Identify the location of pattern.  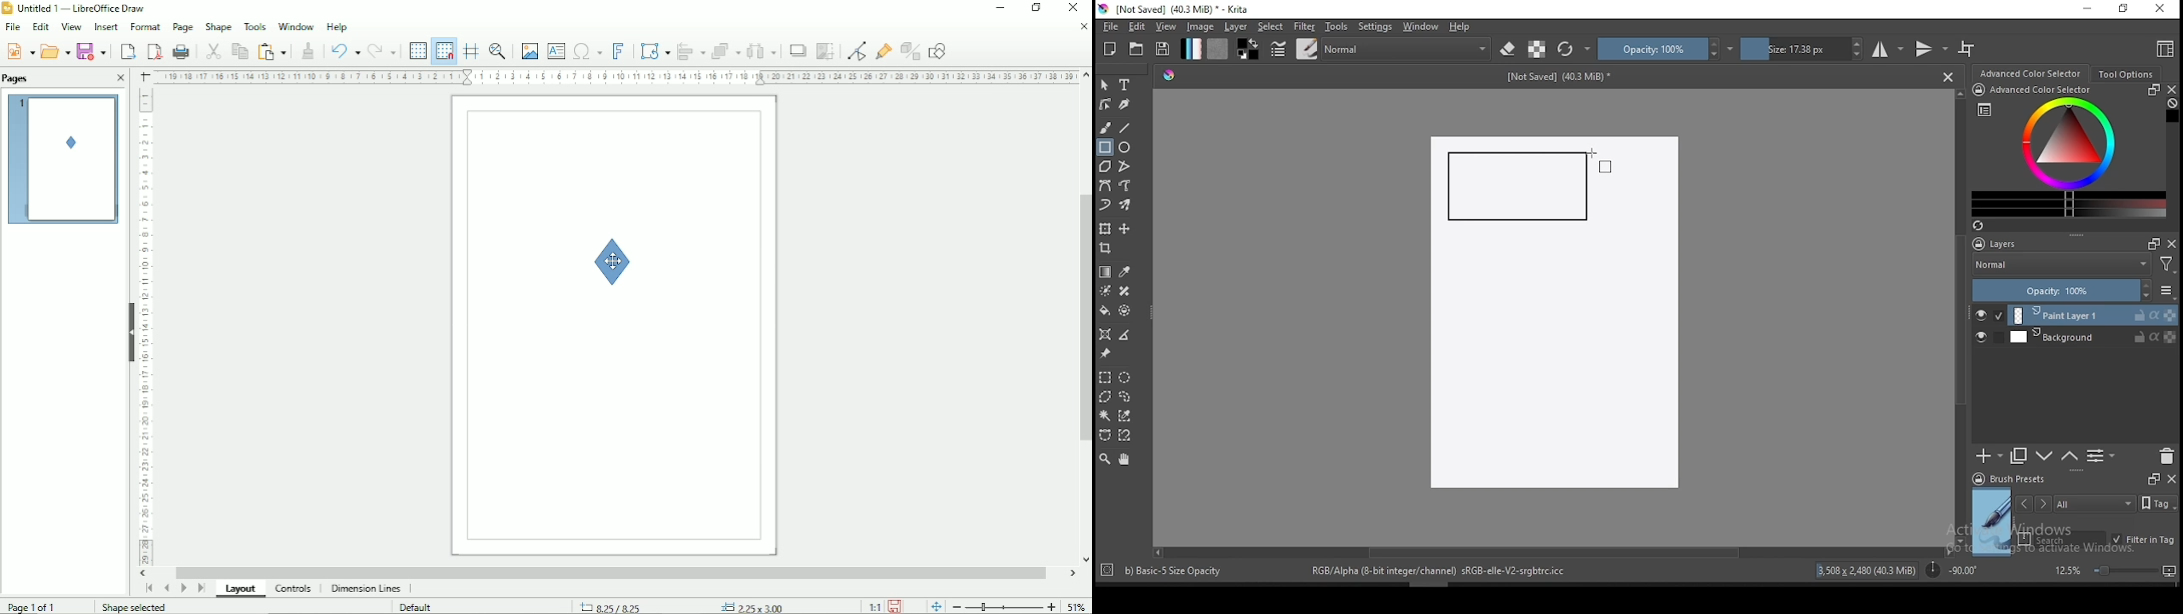
(1217, 49).